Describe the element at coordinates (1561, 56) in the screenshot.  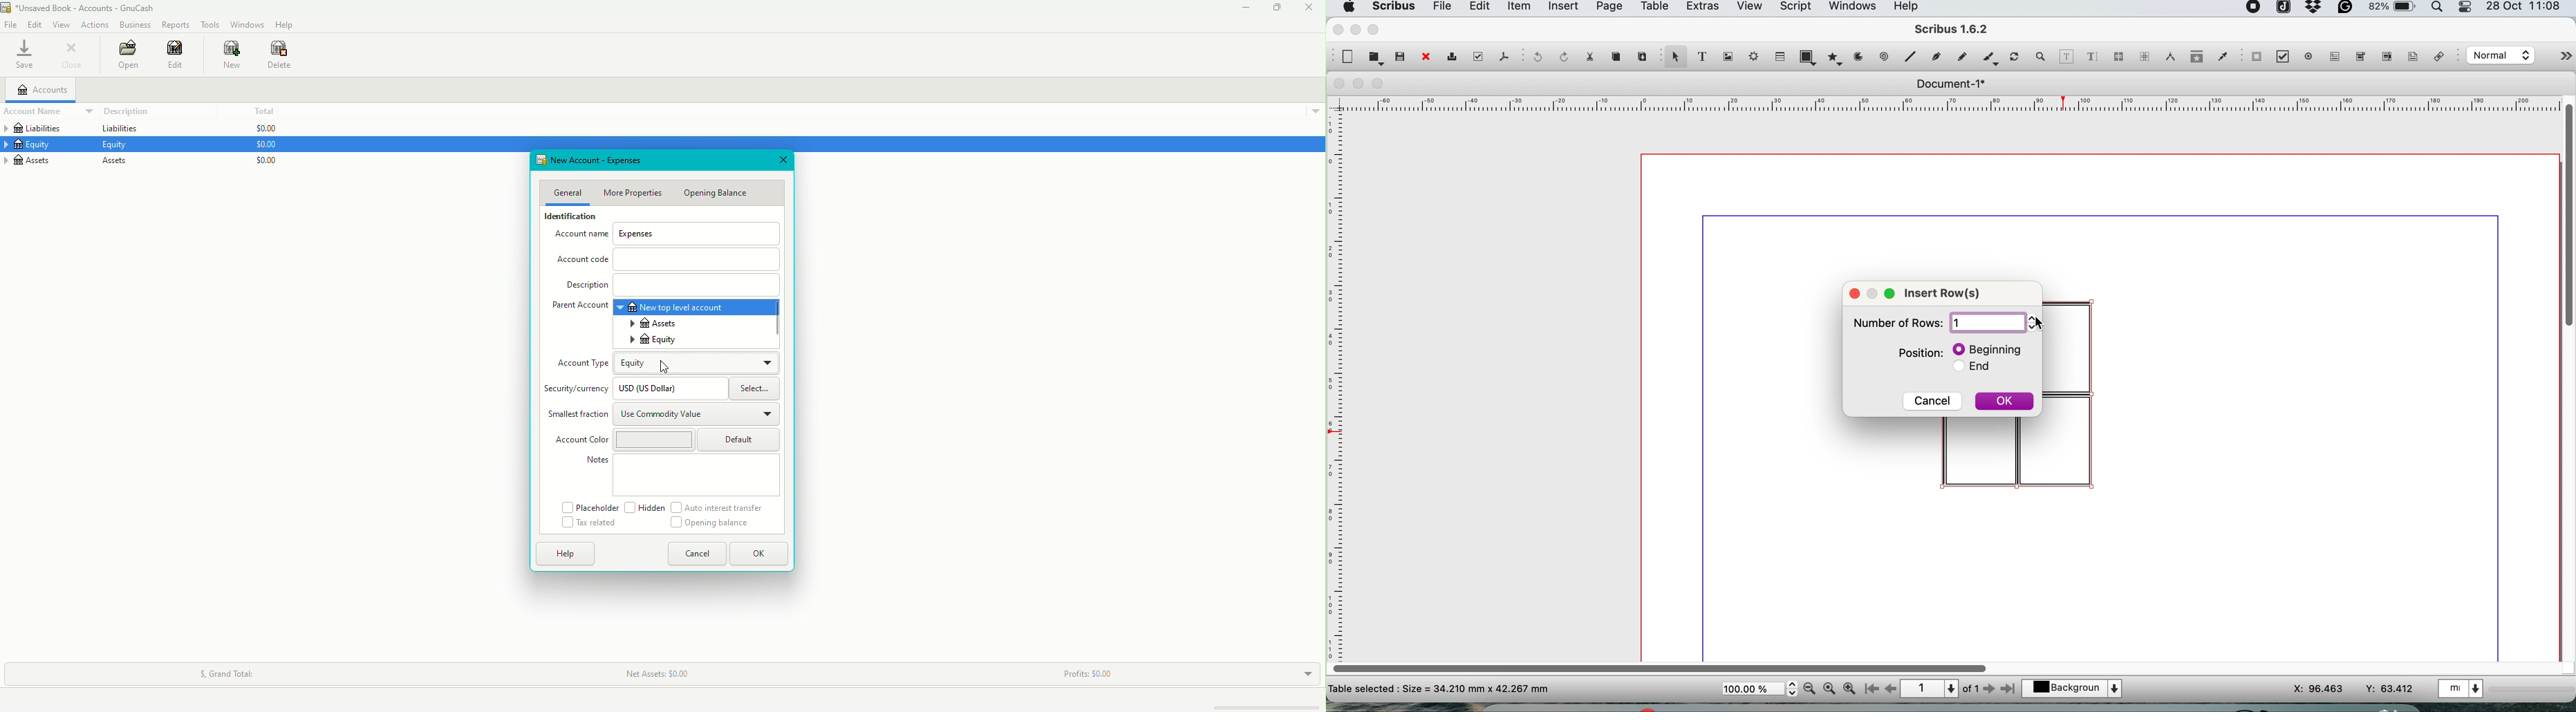
I see `redo` at that location.